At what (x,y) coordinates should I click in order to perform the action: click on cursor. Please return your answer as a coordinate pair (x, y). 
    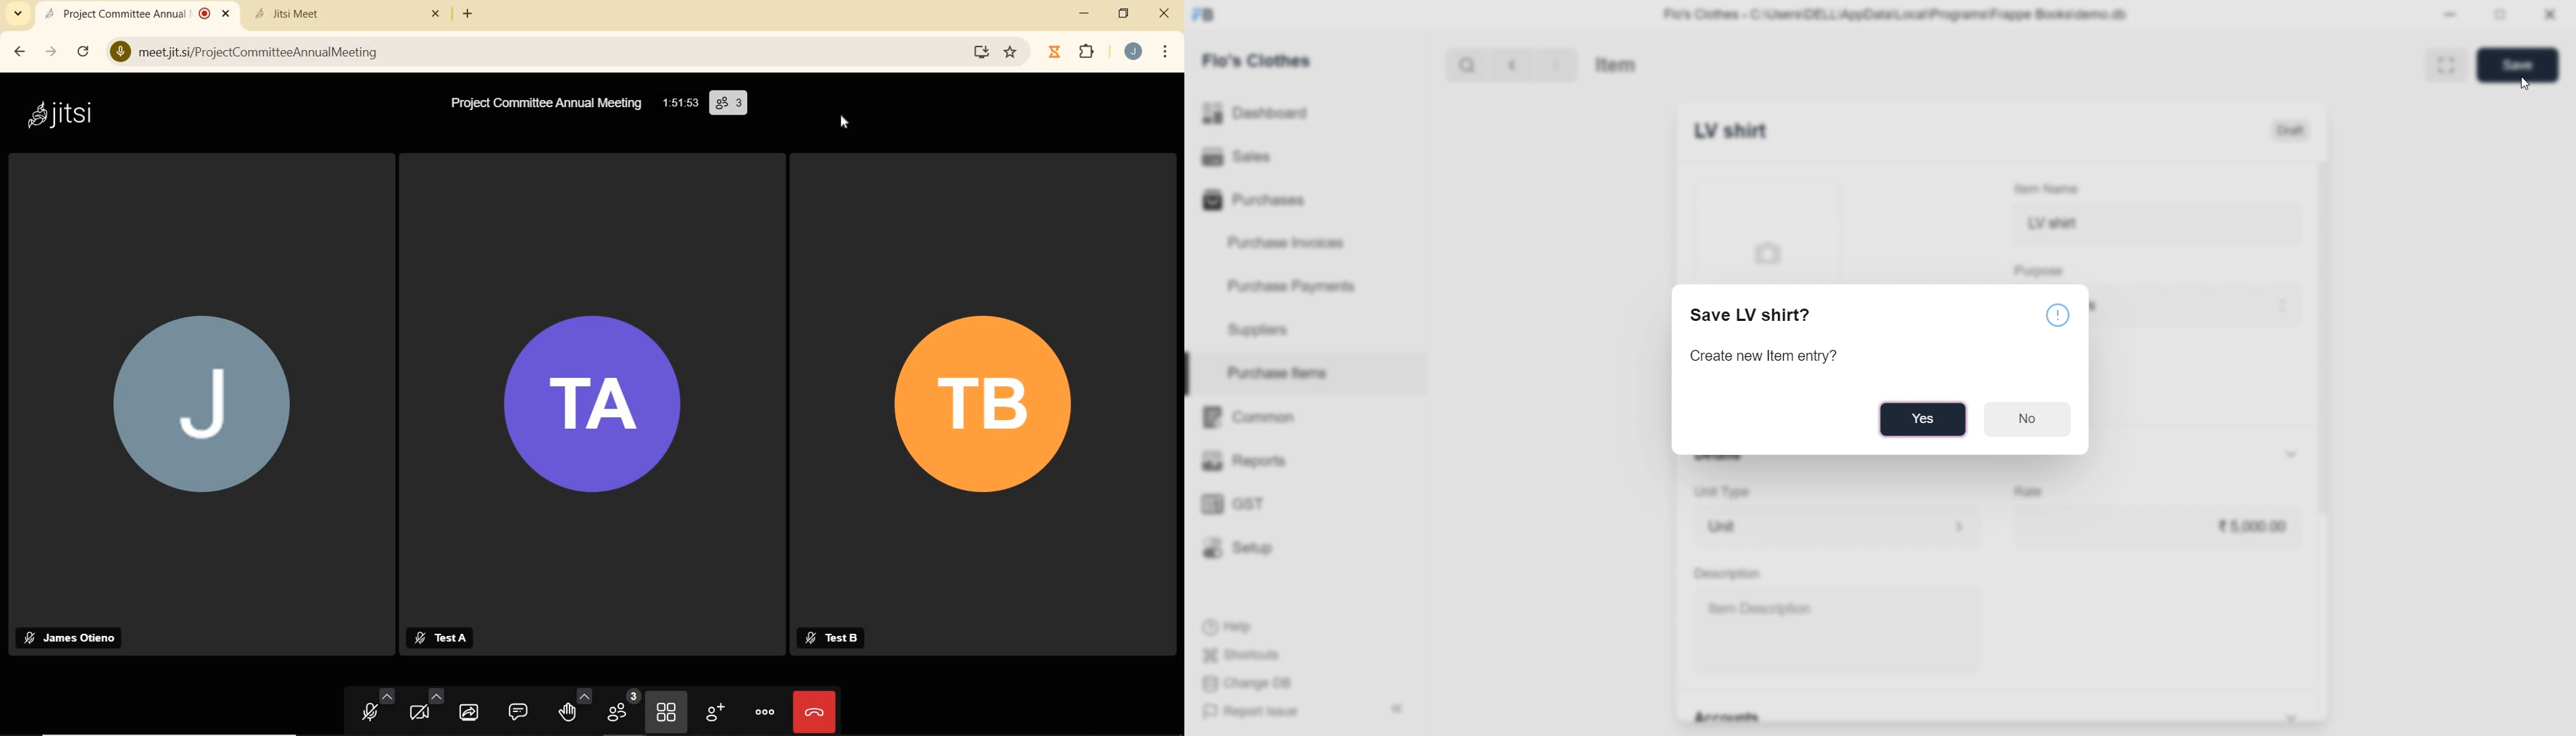
    Looking at the image, I should click on (2527, 83).